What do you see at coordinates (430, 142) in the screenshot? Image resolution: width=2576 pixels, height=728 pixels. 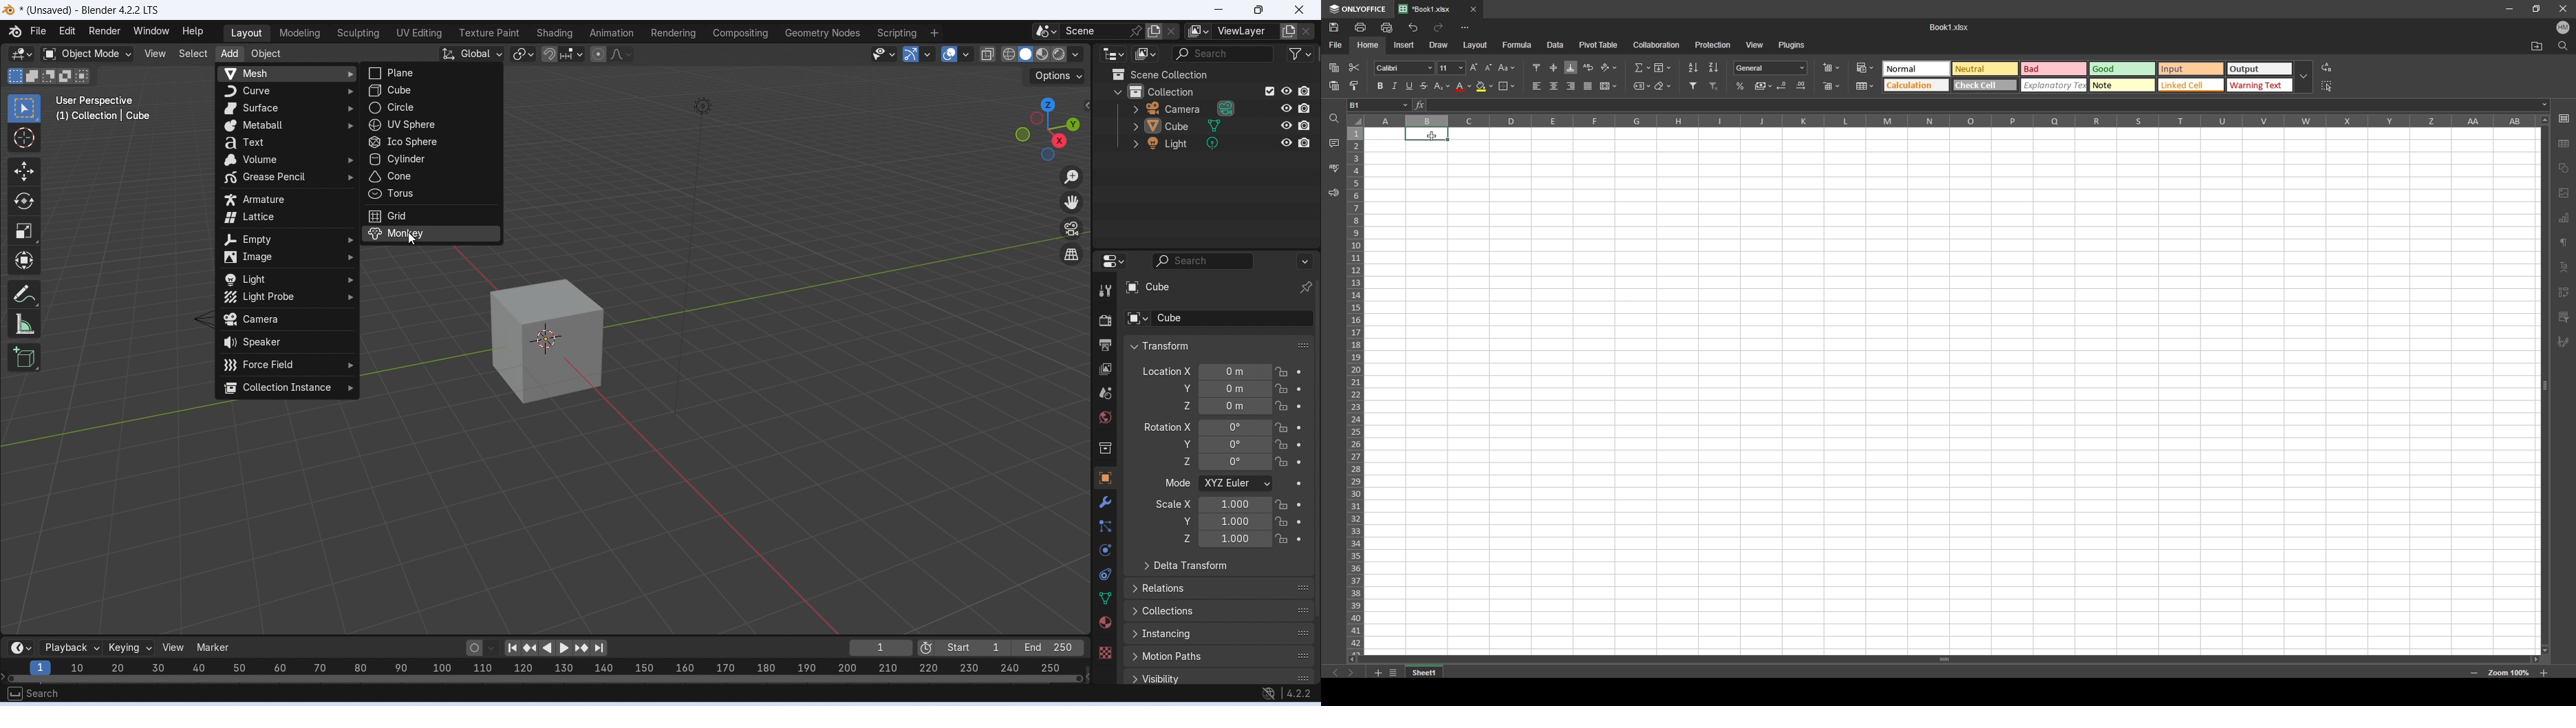 I see `ico sphere` at bounding box center [430, 142].